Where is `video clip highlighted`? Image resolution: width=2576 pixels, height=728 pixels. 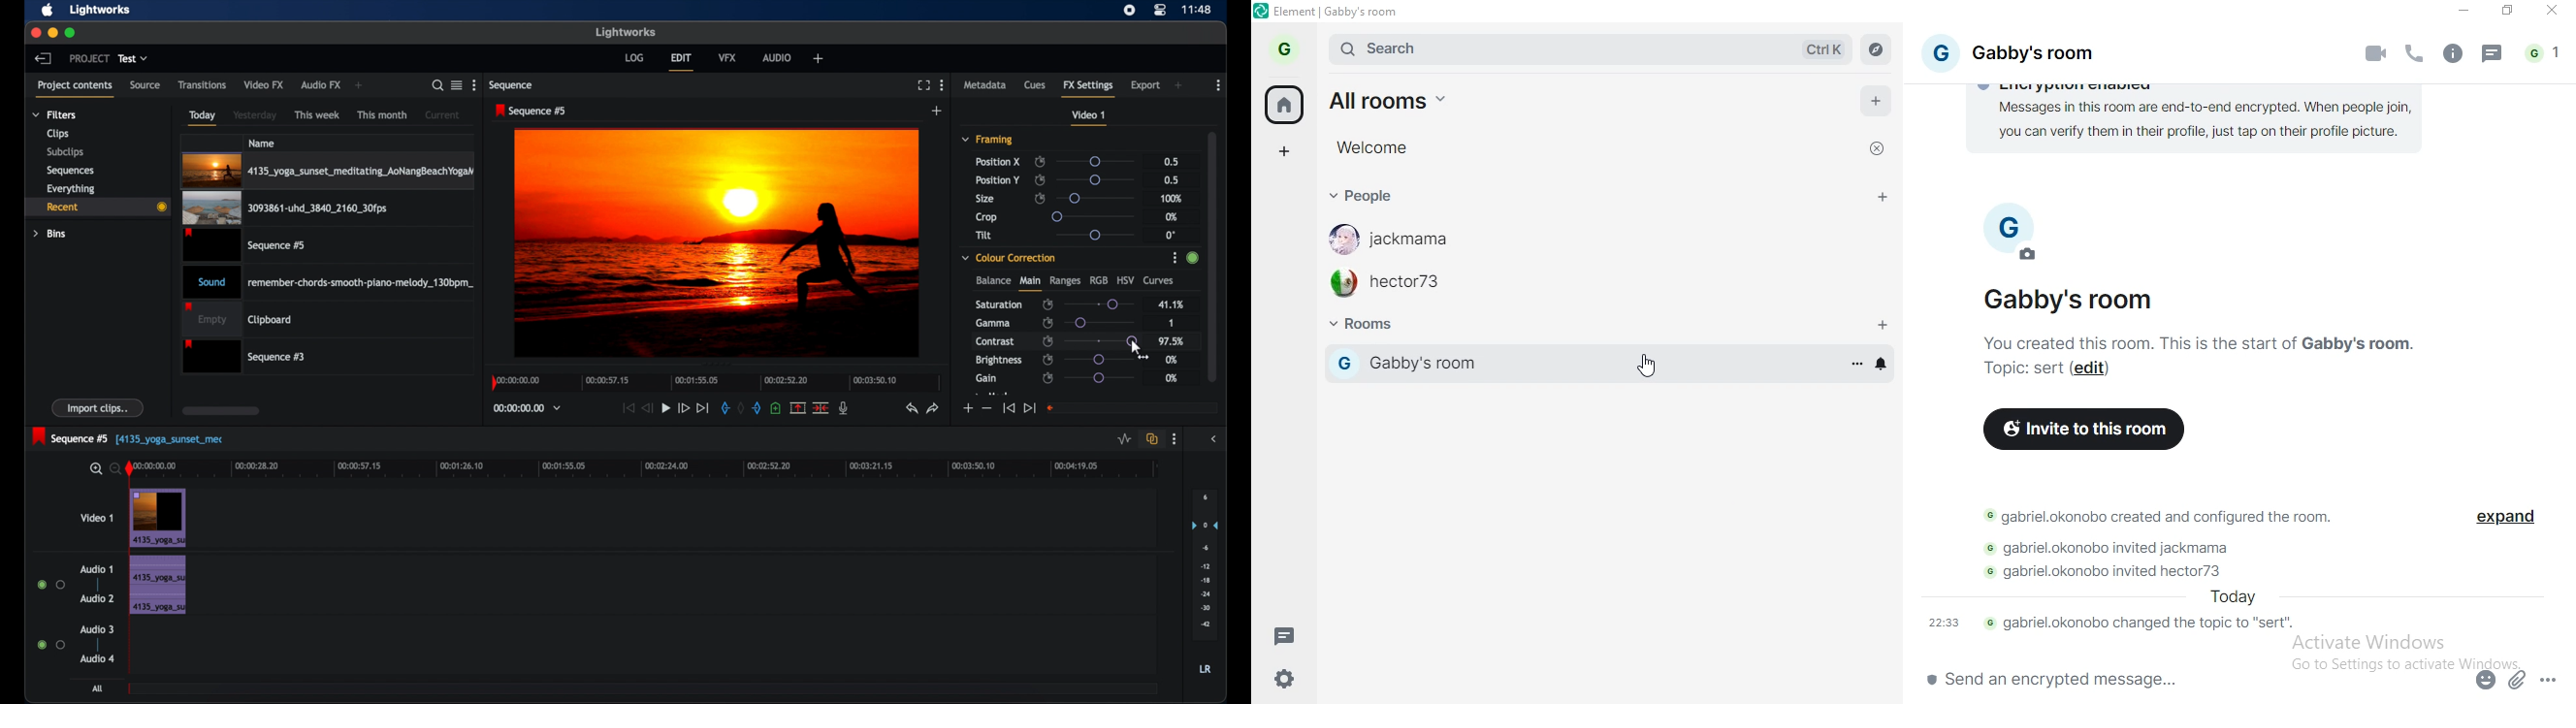
video clip highlighted is located at coordinates (328, 171).